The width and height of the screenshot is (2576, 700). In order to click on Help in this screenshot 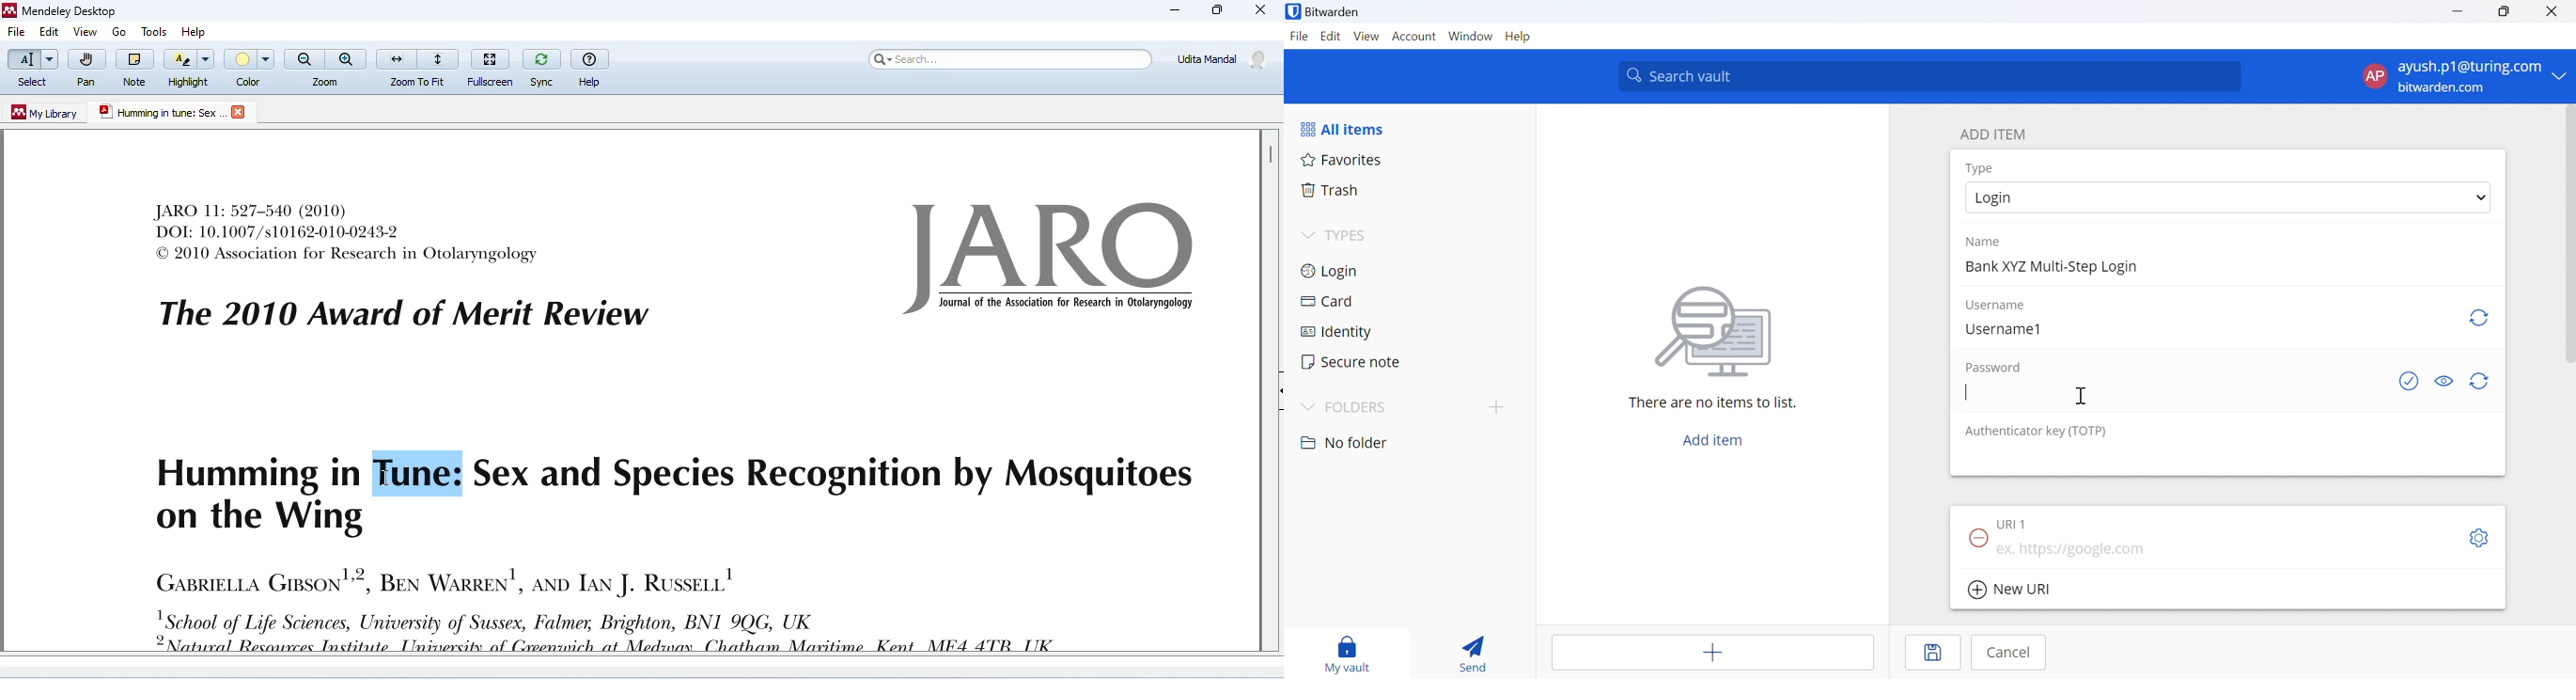, I will do `click(1519, 38)`.